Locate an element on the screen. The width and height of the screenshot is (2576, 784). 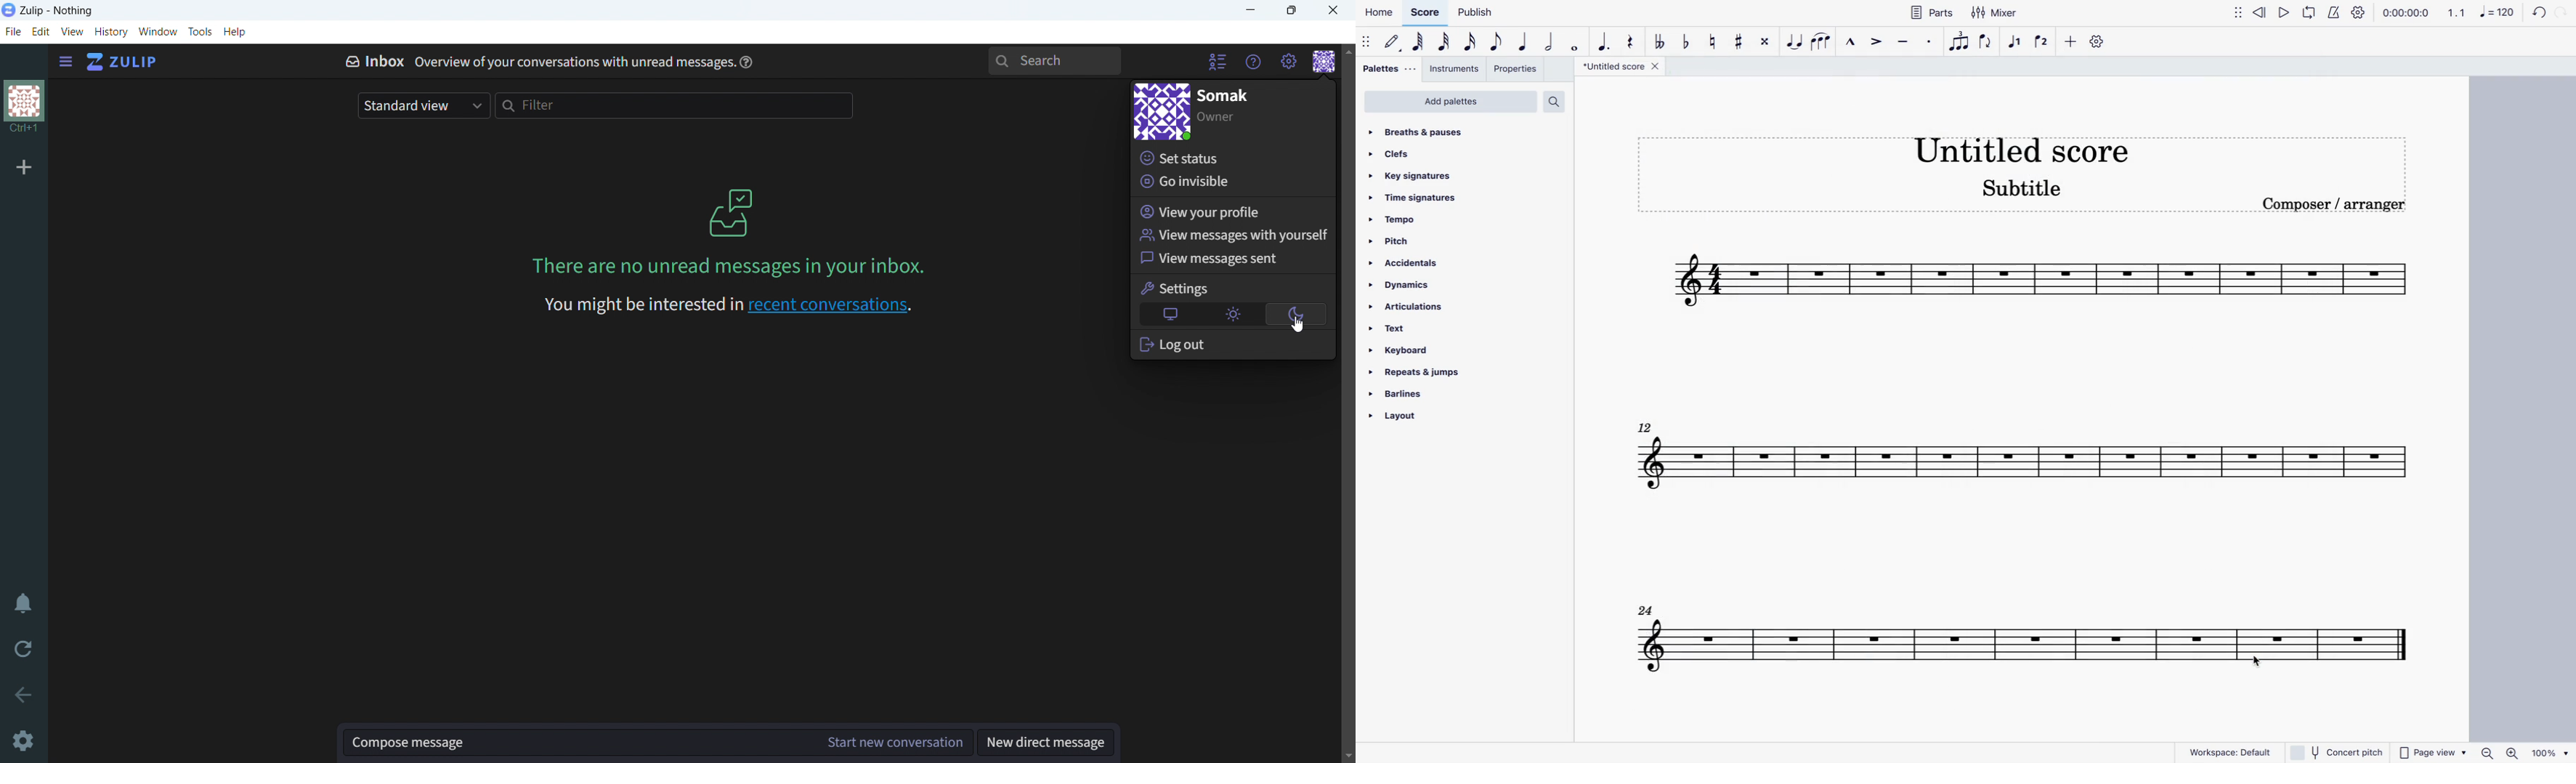
enable do not disturb is located at coordinates (23, 604).